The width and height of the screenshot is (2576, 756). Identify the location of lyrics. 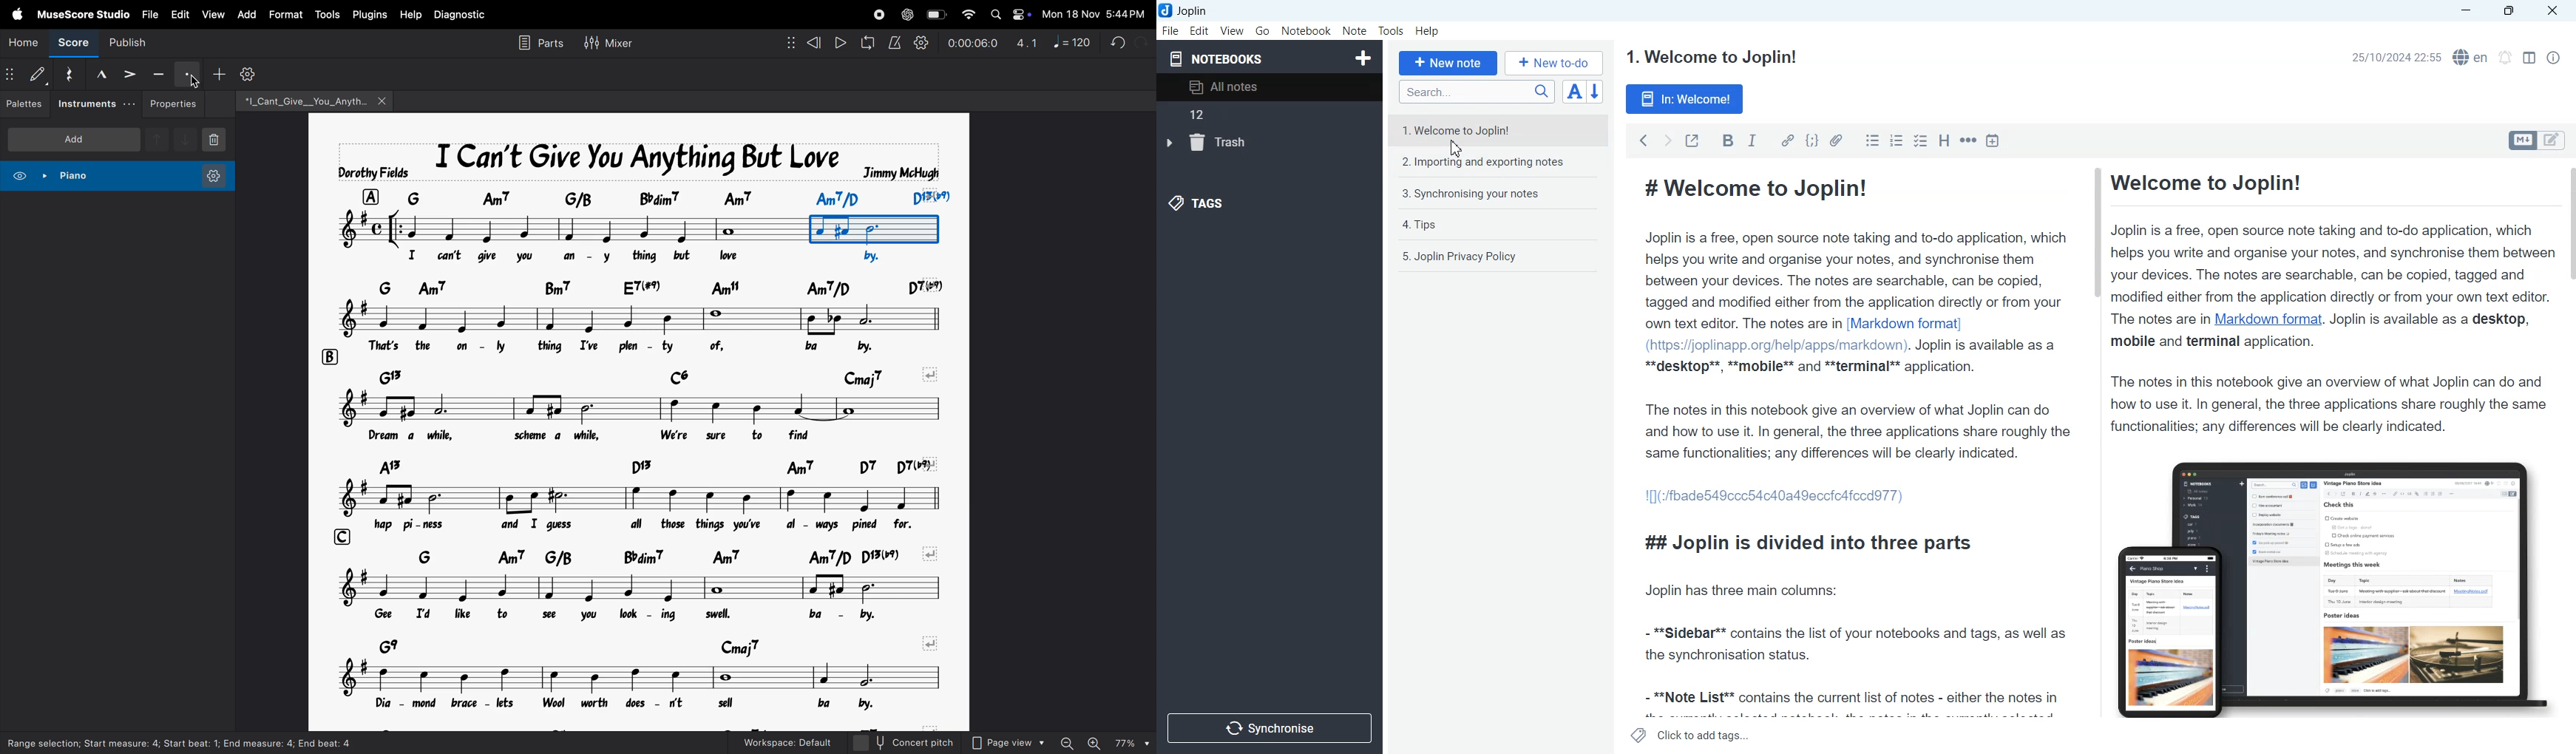
(638, 524).